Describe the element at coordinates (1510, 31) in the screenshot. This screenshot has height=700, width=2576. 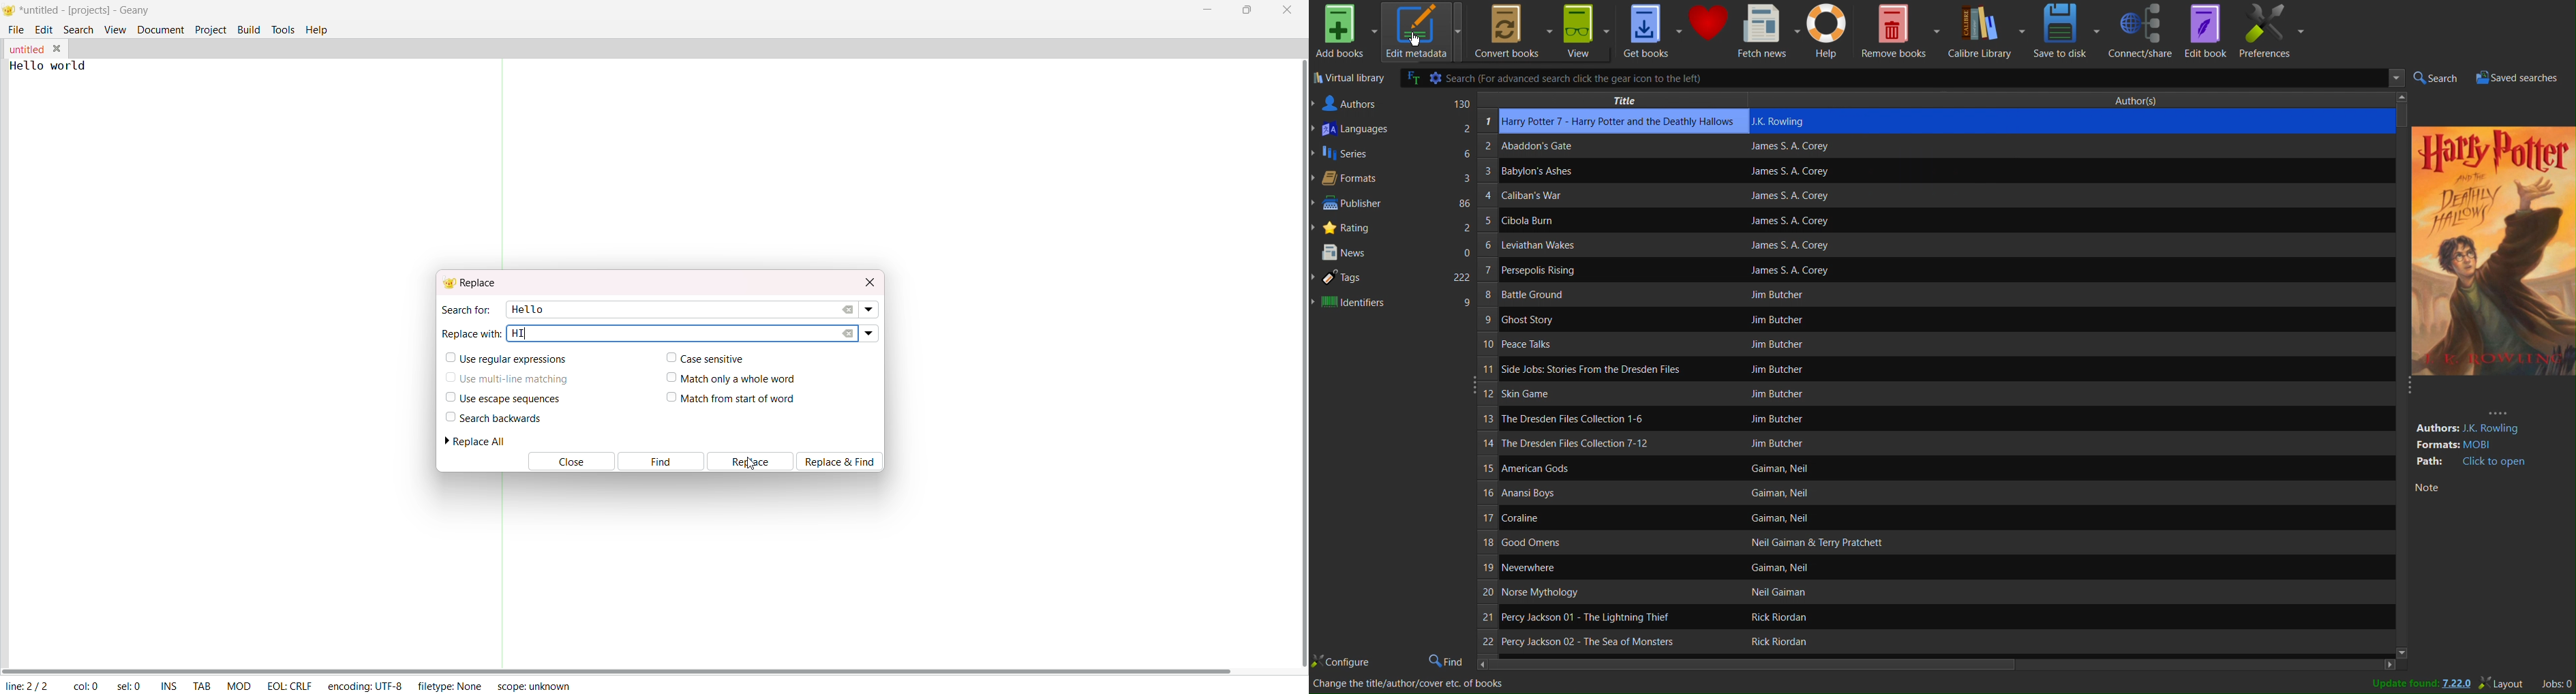
I see `Convert books` at that location.